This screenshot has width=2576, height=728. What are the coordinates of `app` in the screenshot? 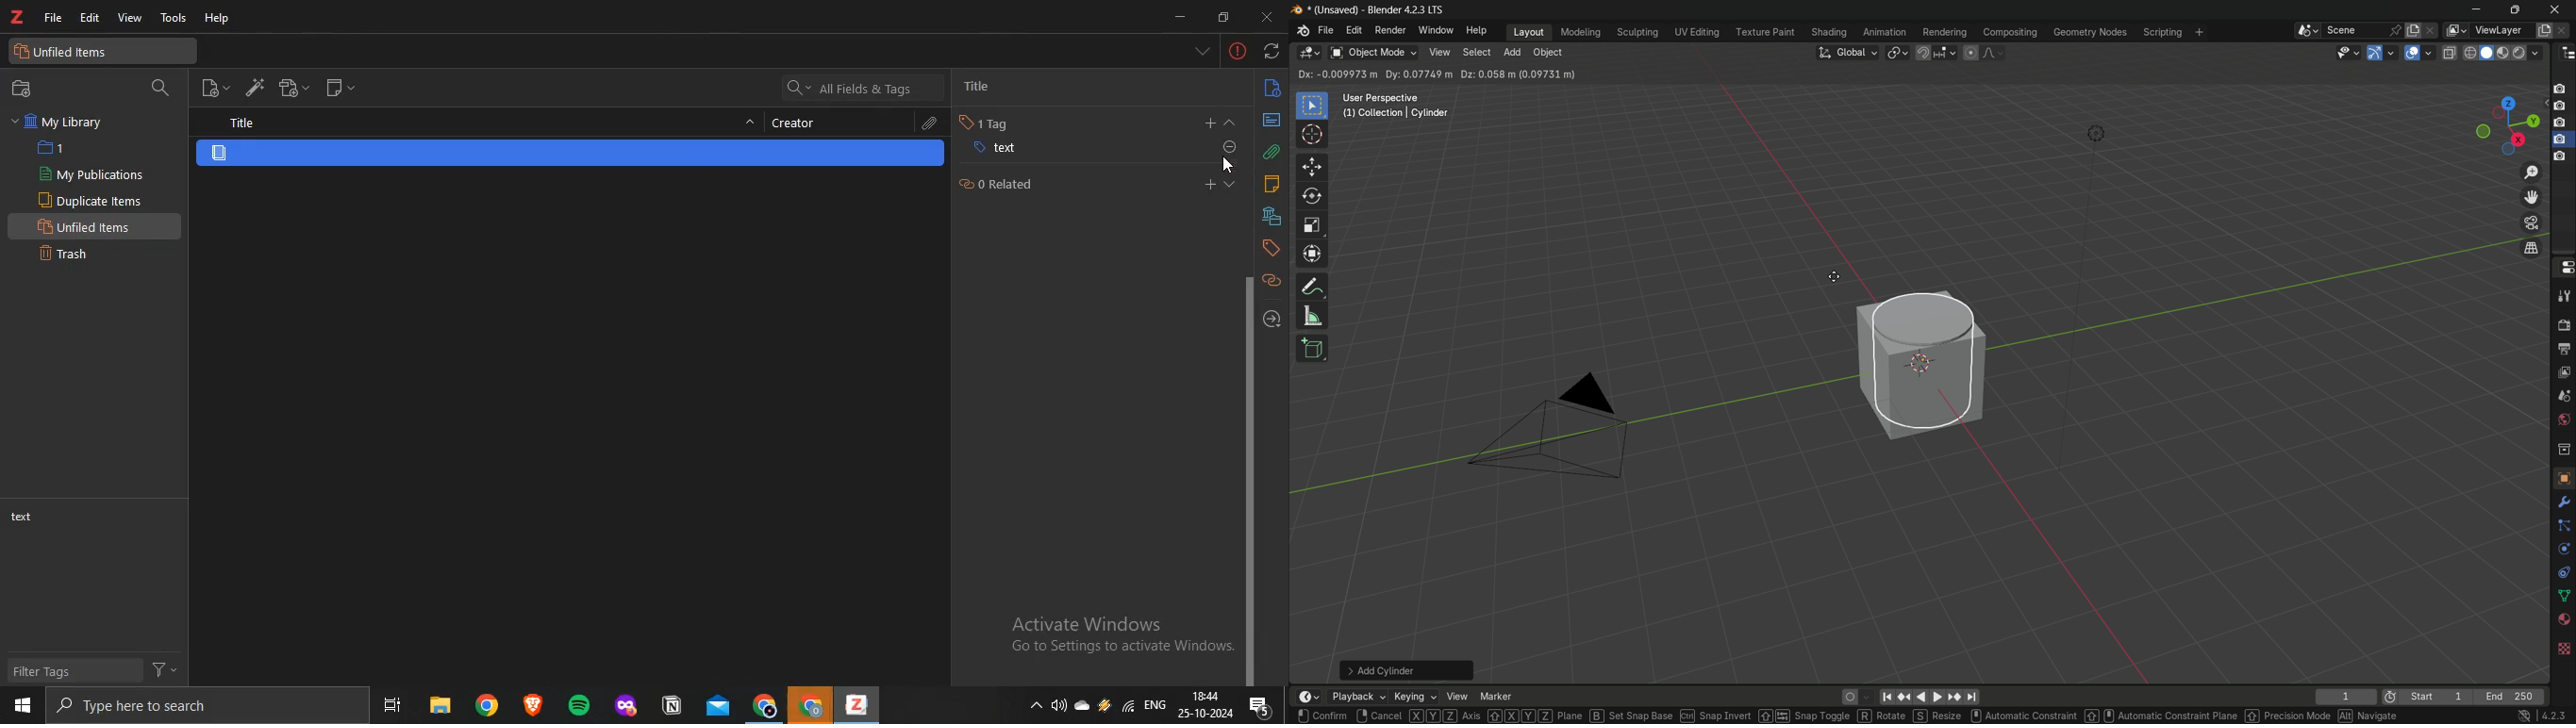 It's located at (530, 701).